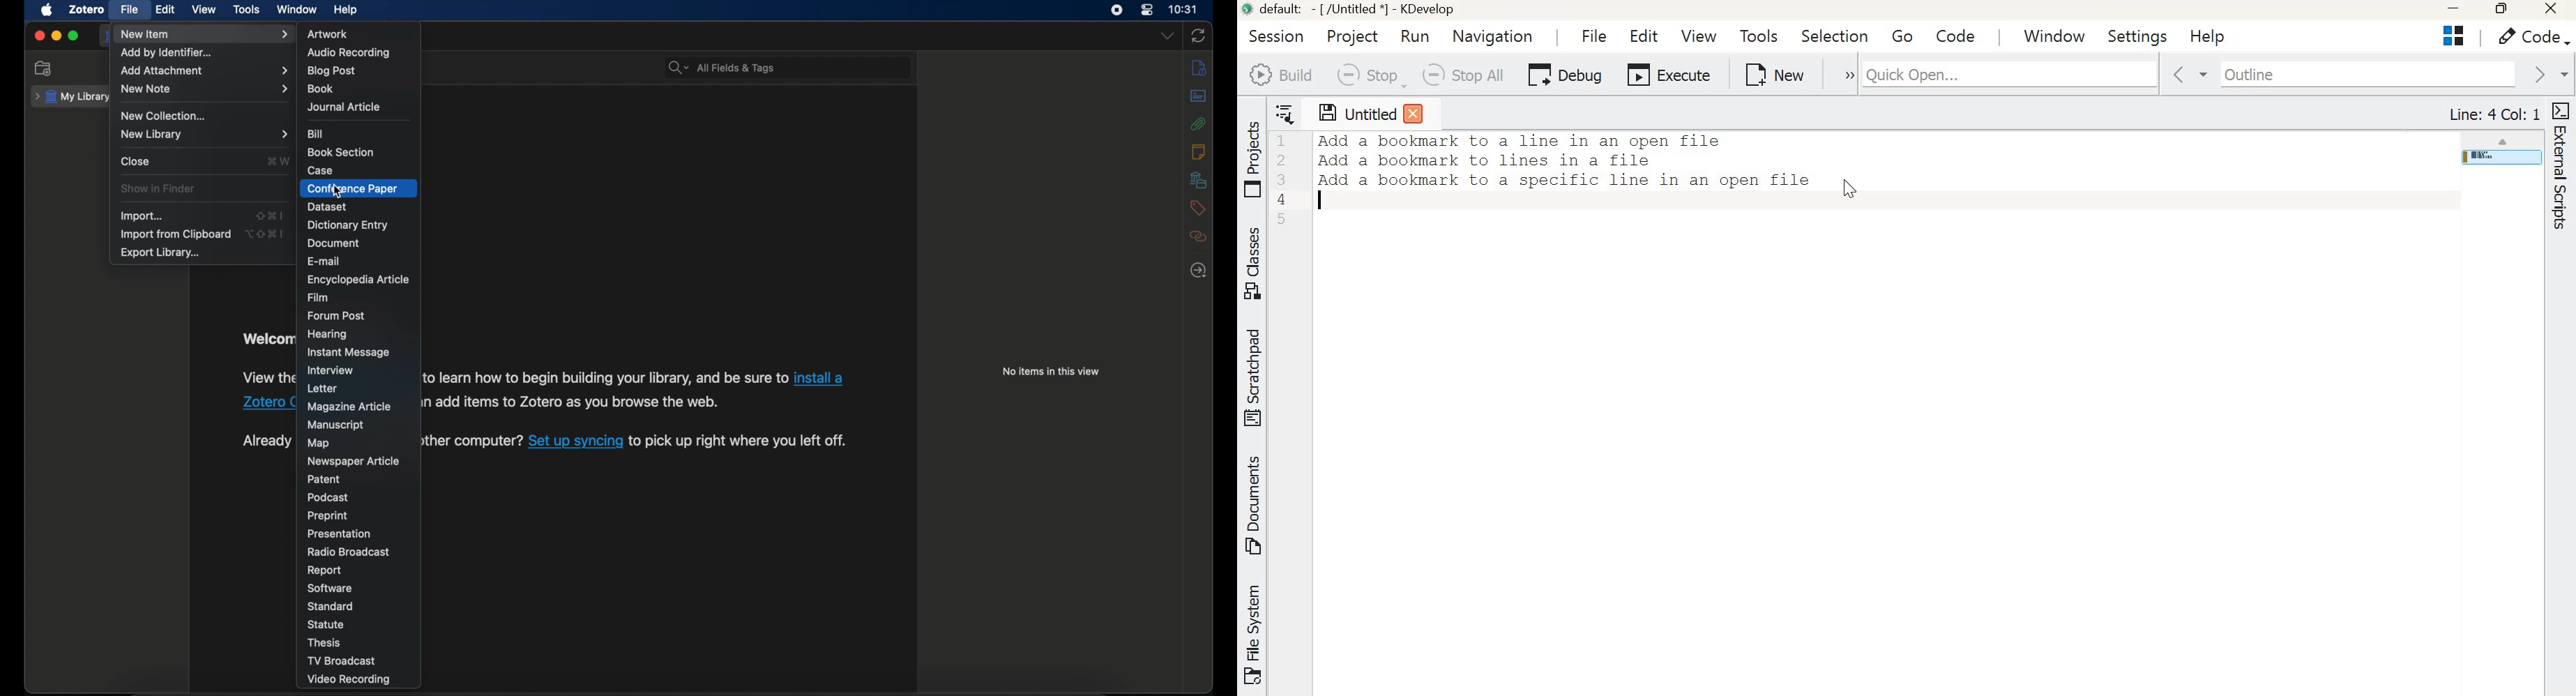  I want to click on zotero, so click(88, 10).